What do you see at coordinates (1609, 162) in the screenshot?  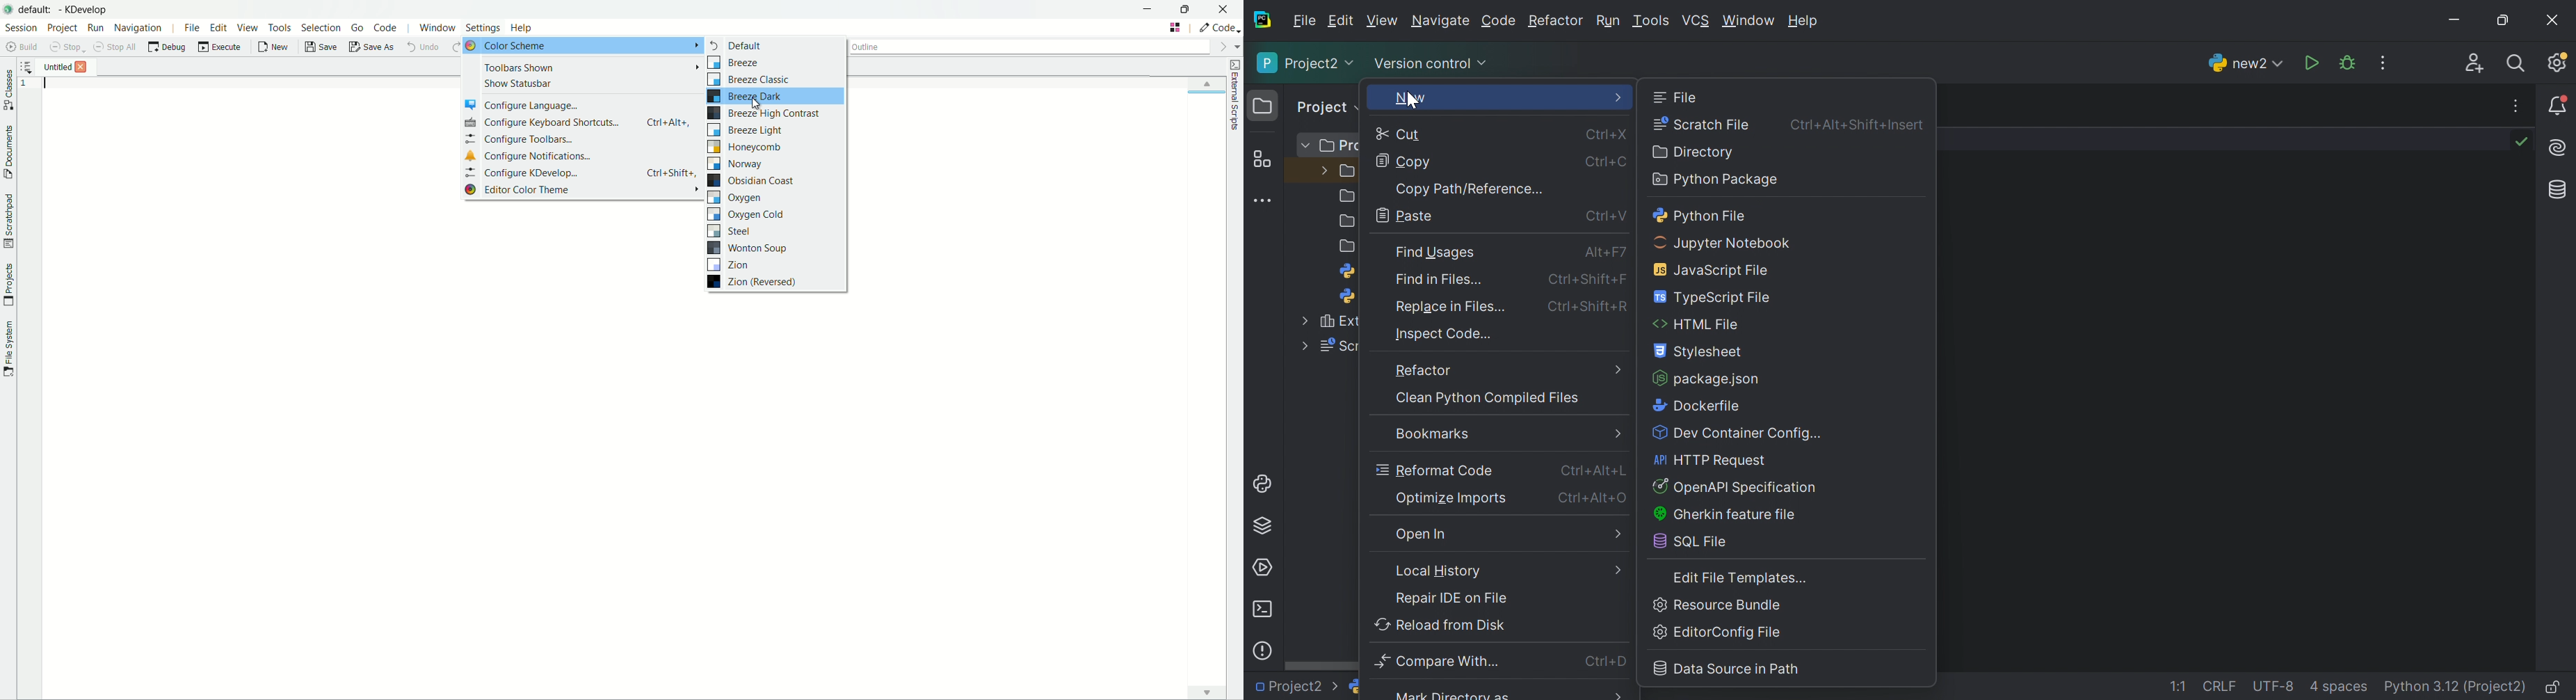 I see `Ctrl+C` at bounding box center [1609, 162].